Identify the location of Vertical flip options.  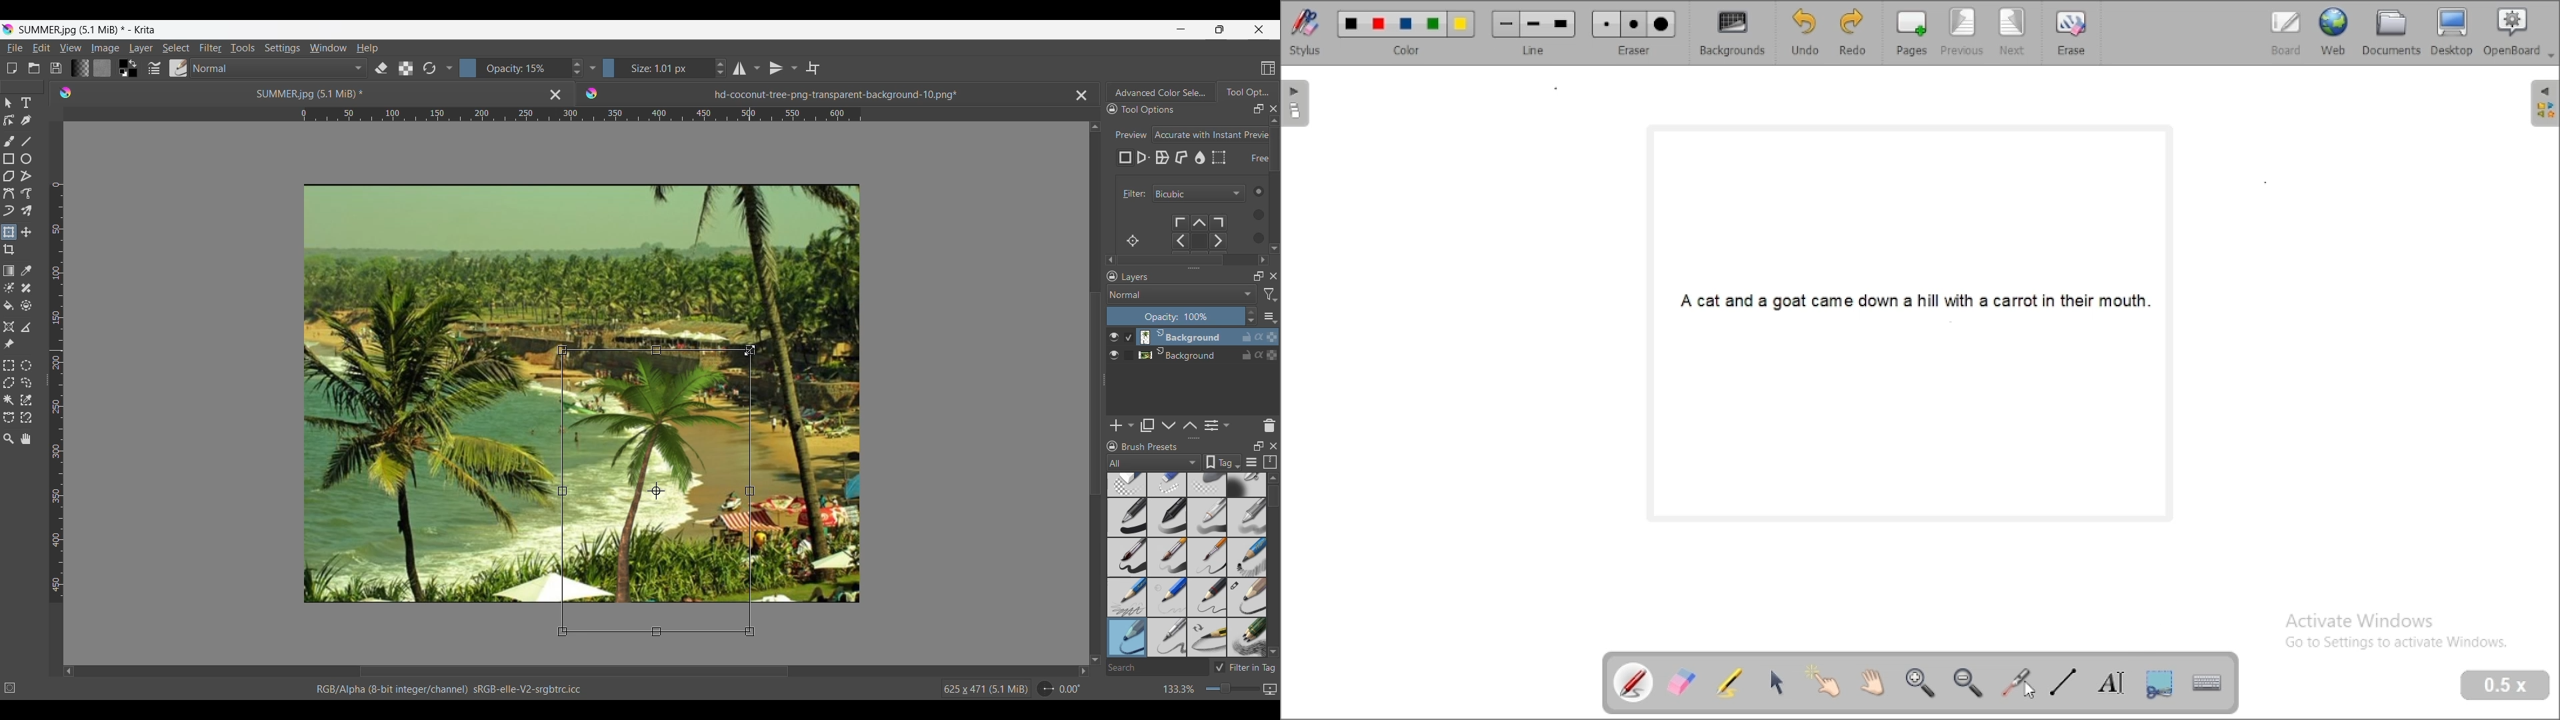
(793, 67).